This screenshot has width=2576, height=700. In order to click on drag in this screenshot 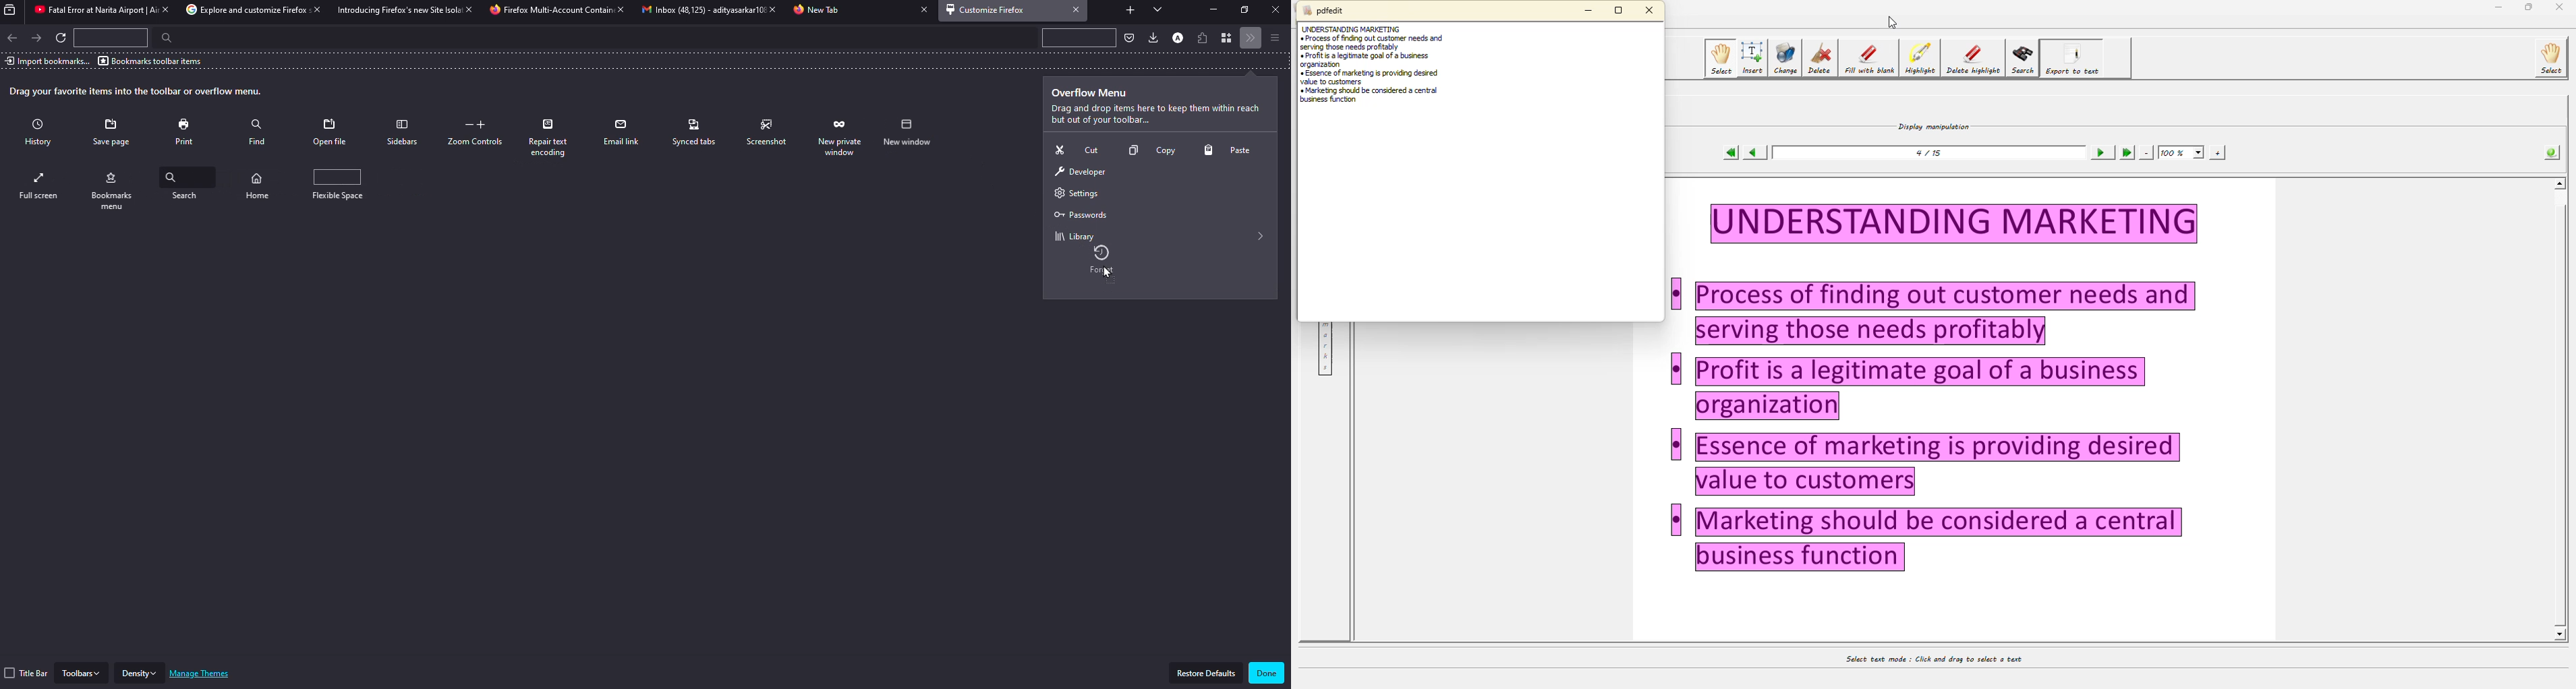, I will do `click(138, 92)`.